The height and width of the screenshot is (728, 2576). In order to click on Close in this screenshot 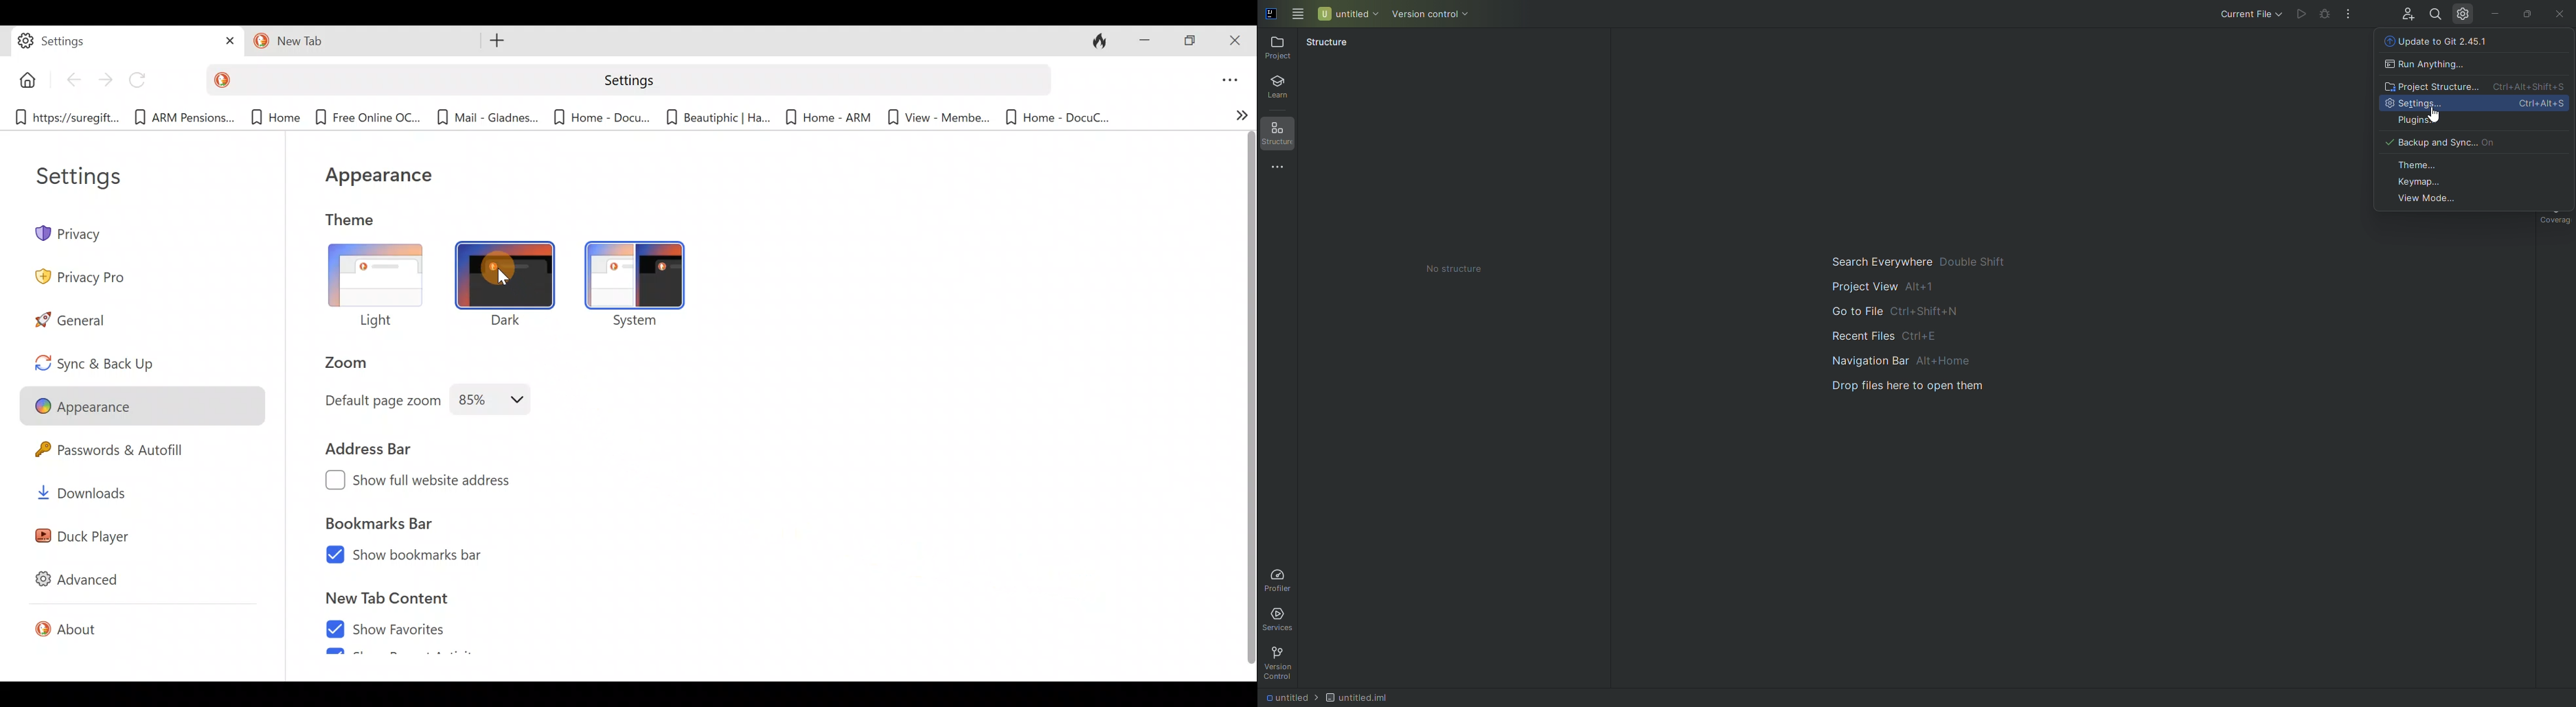, I will do `click(1235, 41)`.